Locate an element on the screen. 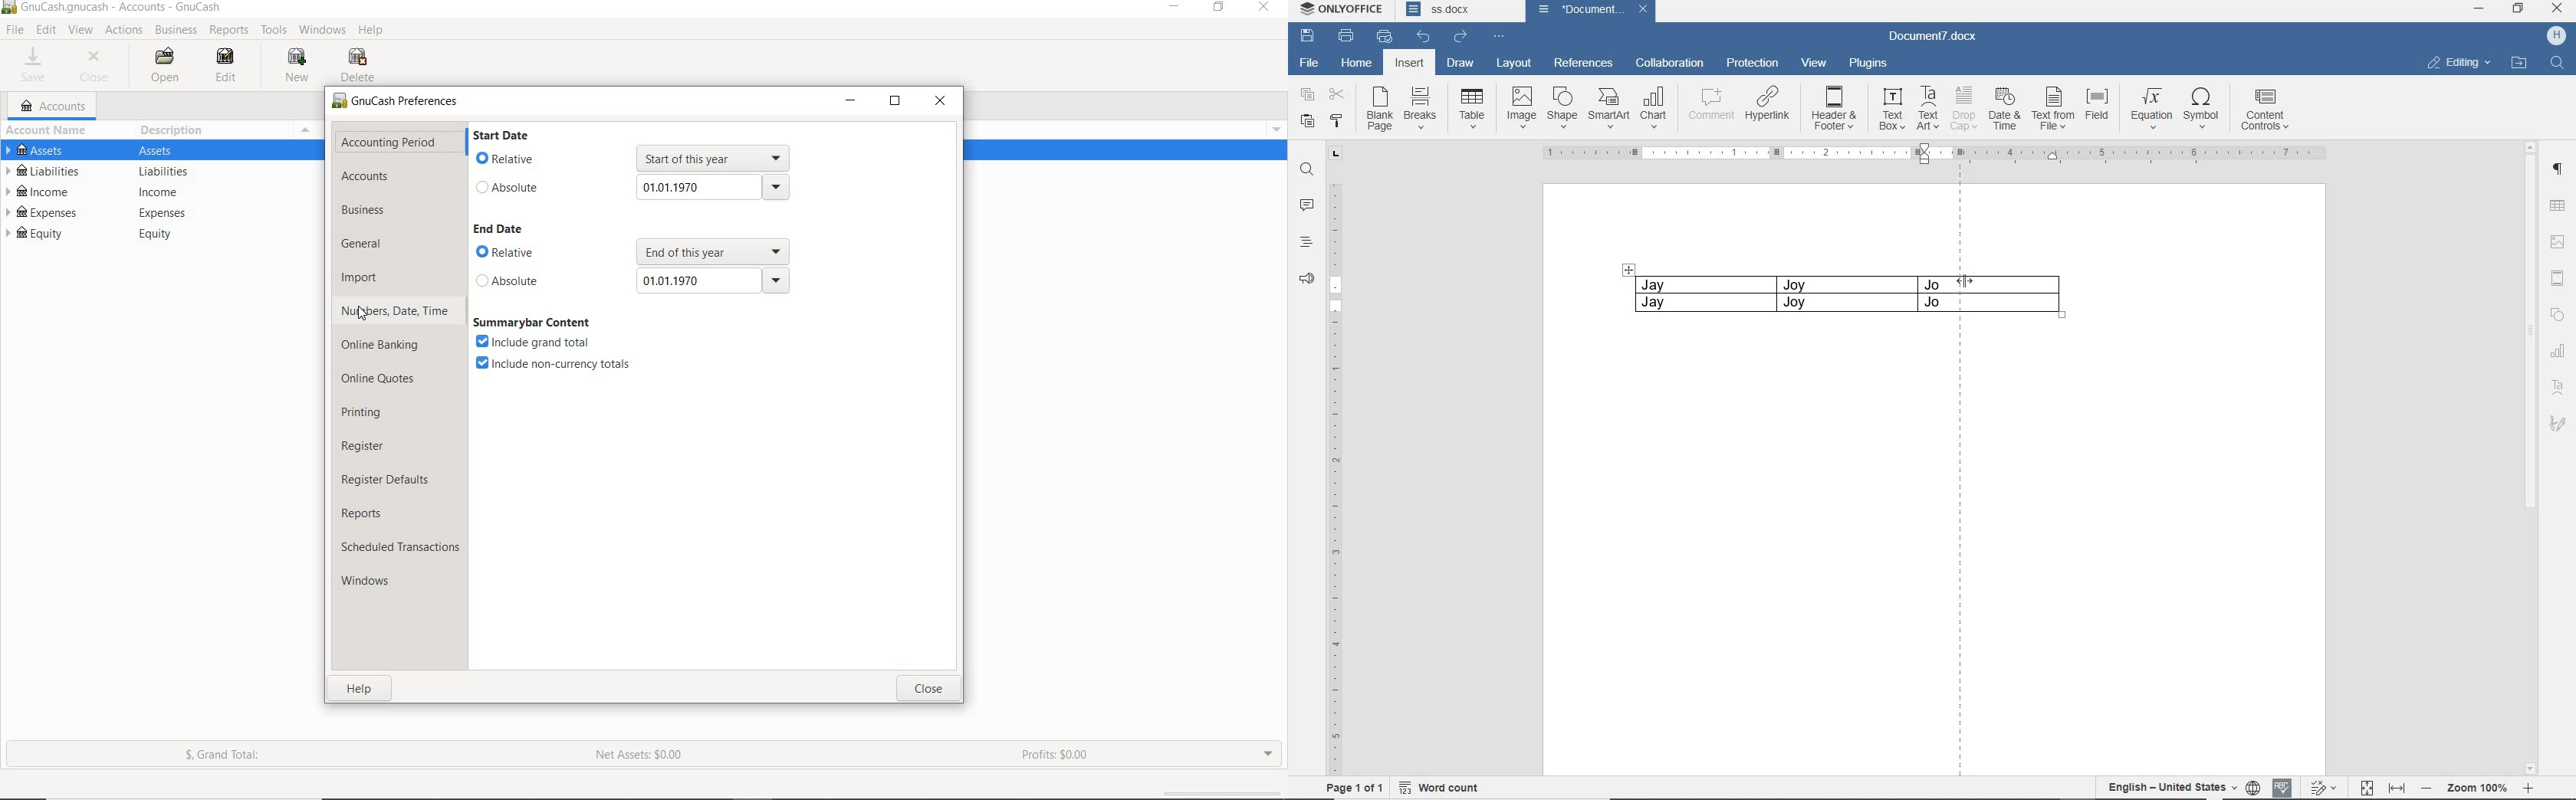 The image size is (2576, 812). IMAGE is located at coordinates (1520, 107).